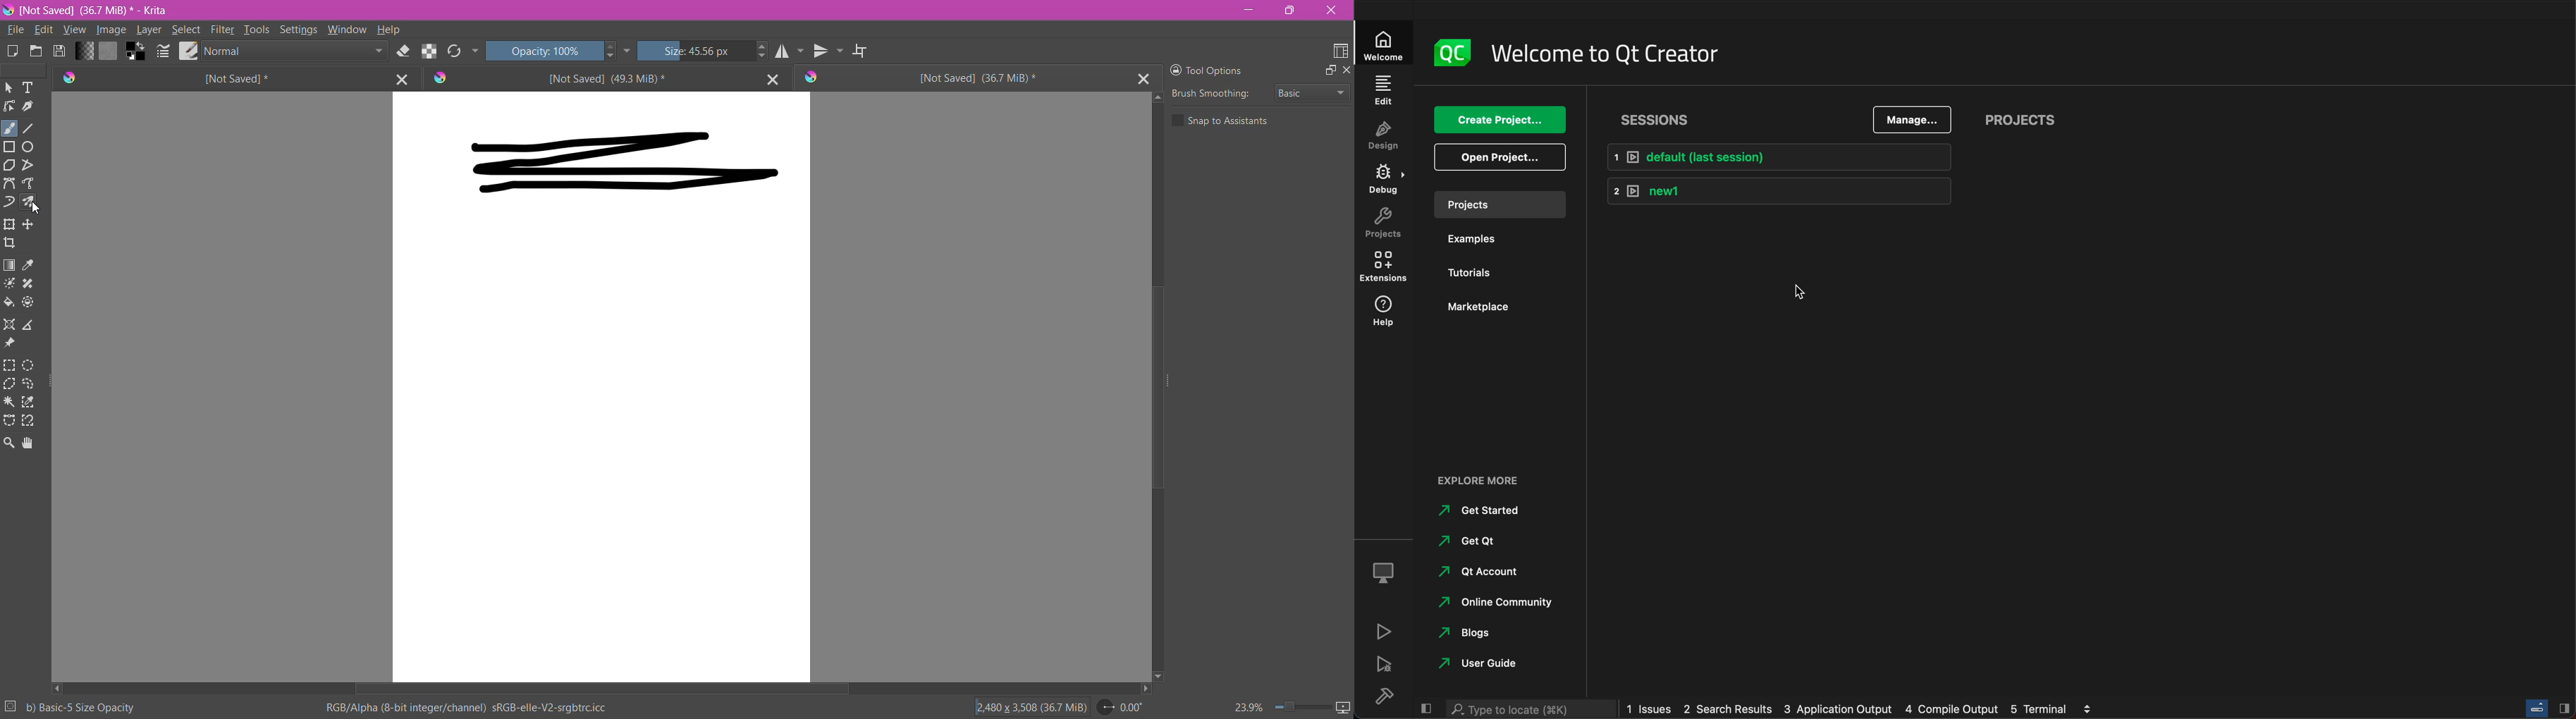  Describe the element at coordinates (1427, 707) in the screenshot. I see `close slidebar` at that location.